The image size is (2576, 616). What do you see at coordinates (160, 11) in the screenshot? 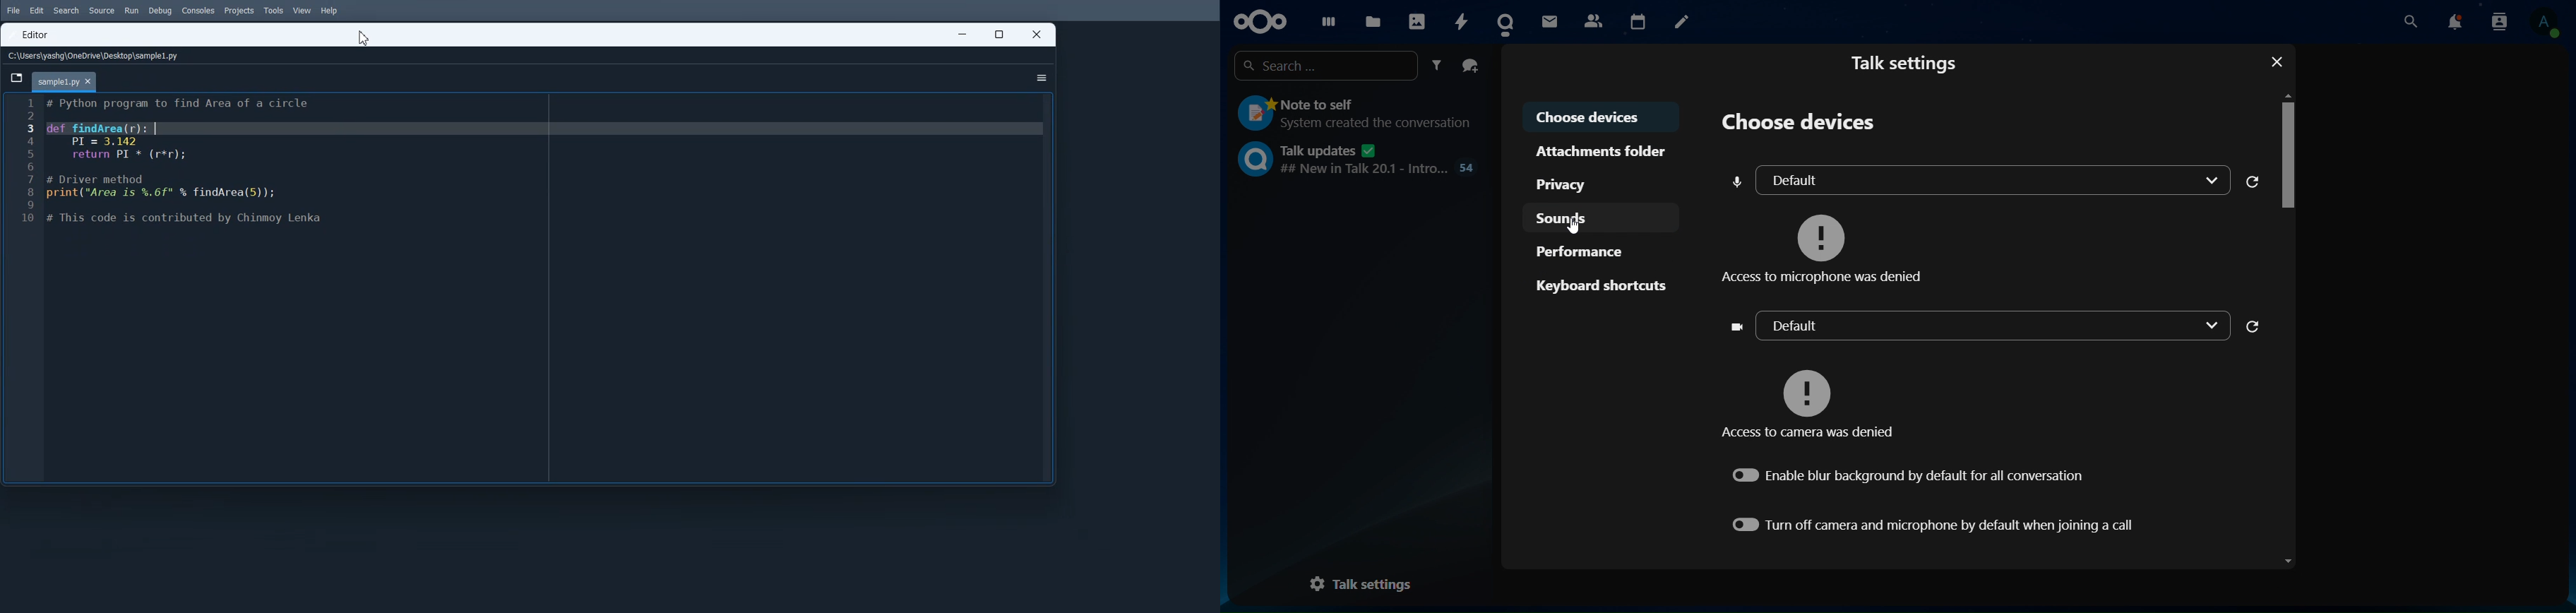
I see `Debug` at bounding box center [160, 11].